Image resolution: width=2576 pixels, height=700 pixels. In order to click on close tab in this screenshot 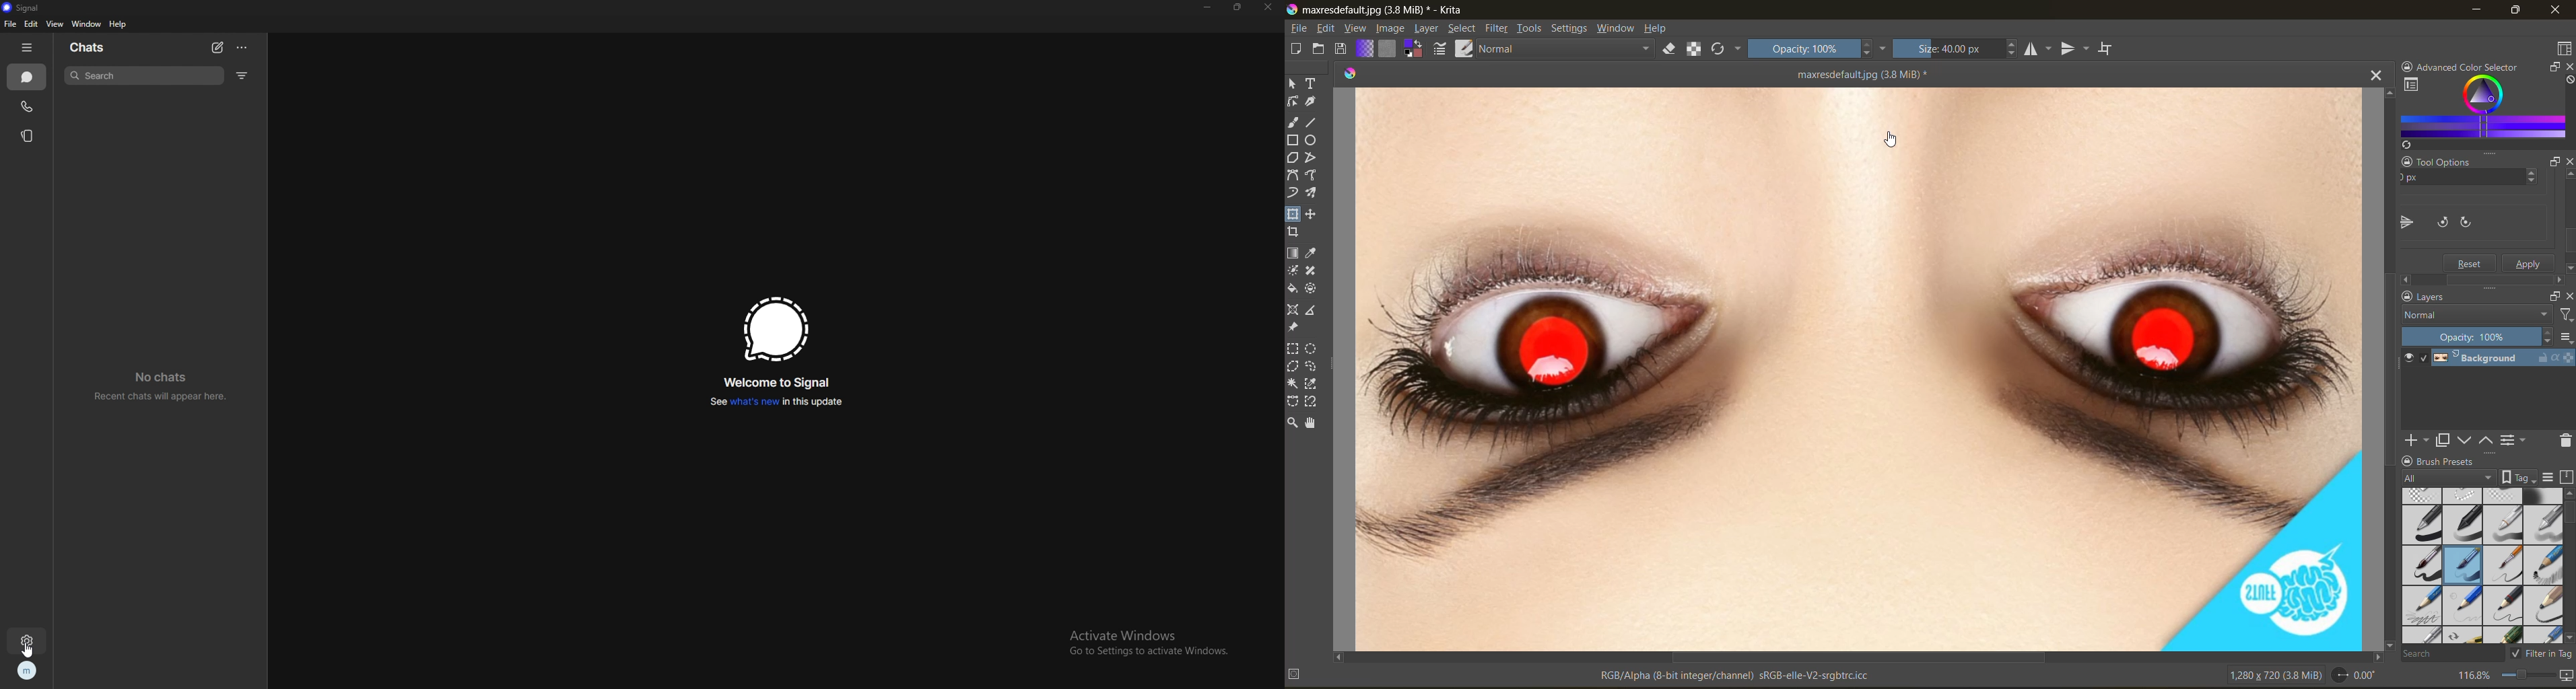, I will do `click(2368, 79)`.